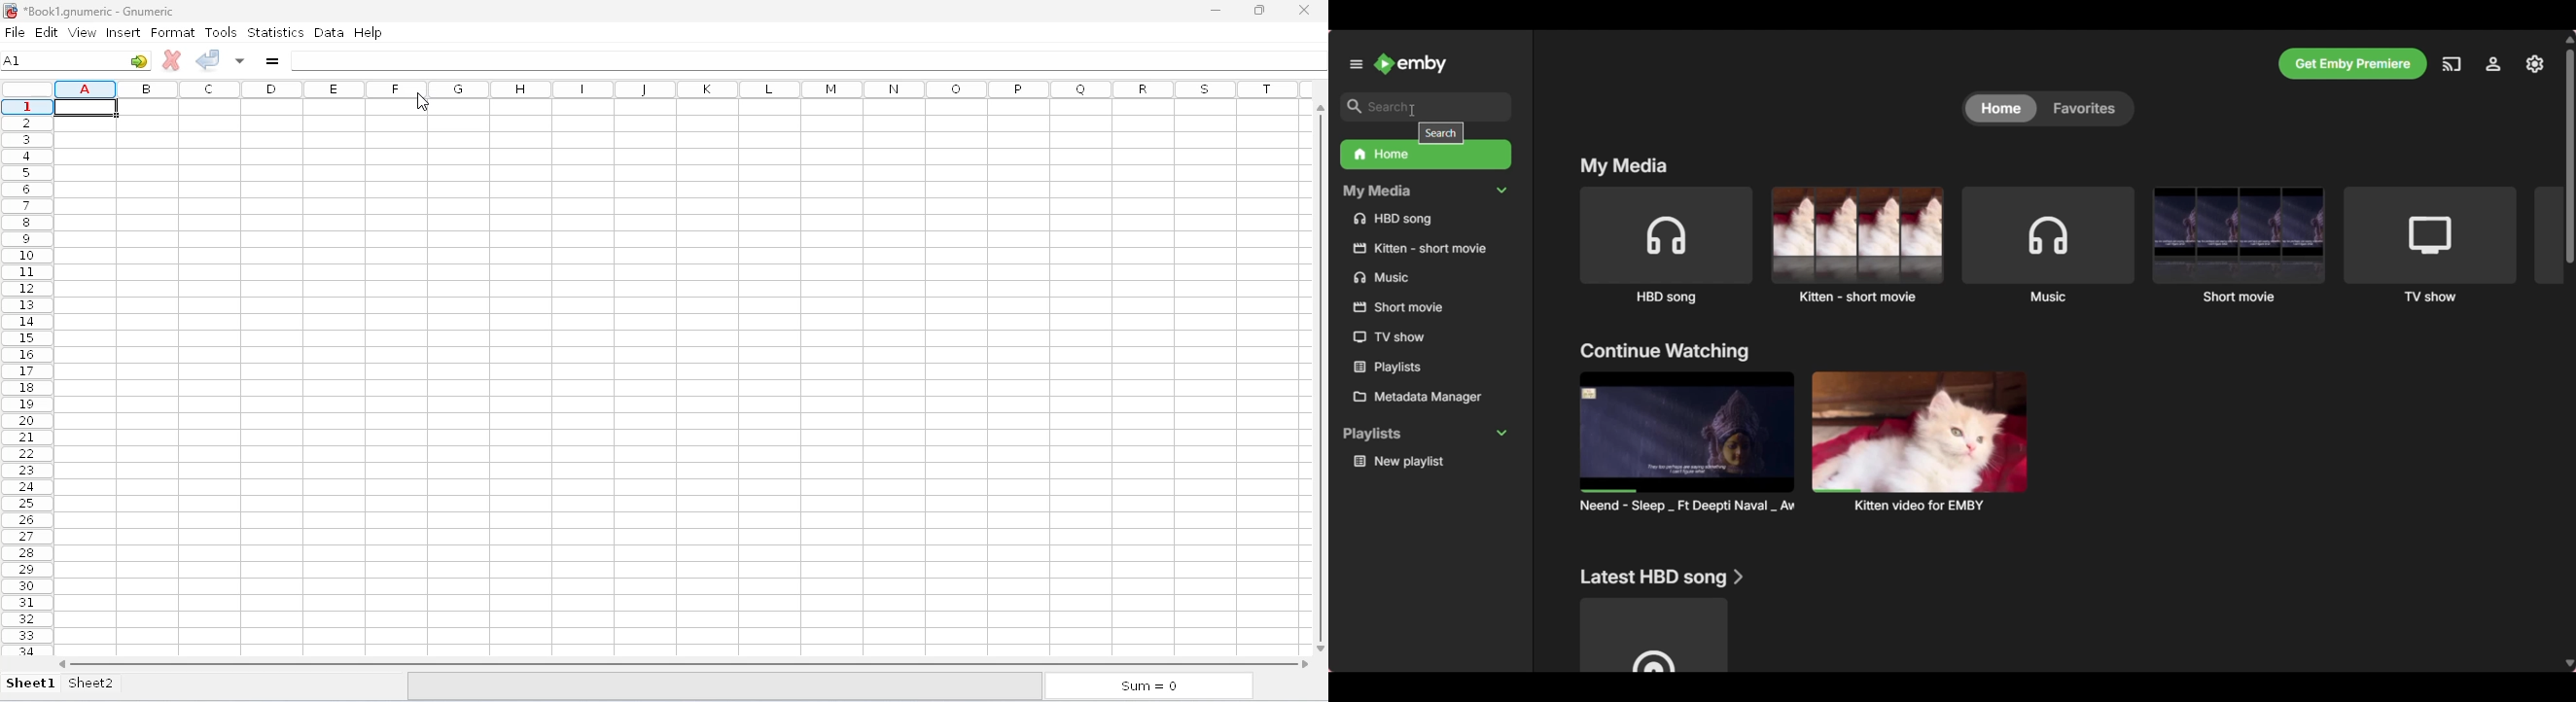 This screenshot has width=2576, height=728. I want to click on format, so click(173, 33).